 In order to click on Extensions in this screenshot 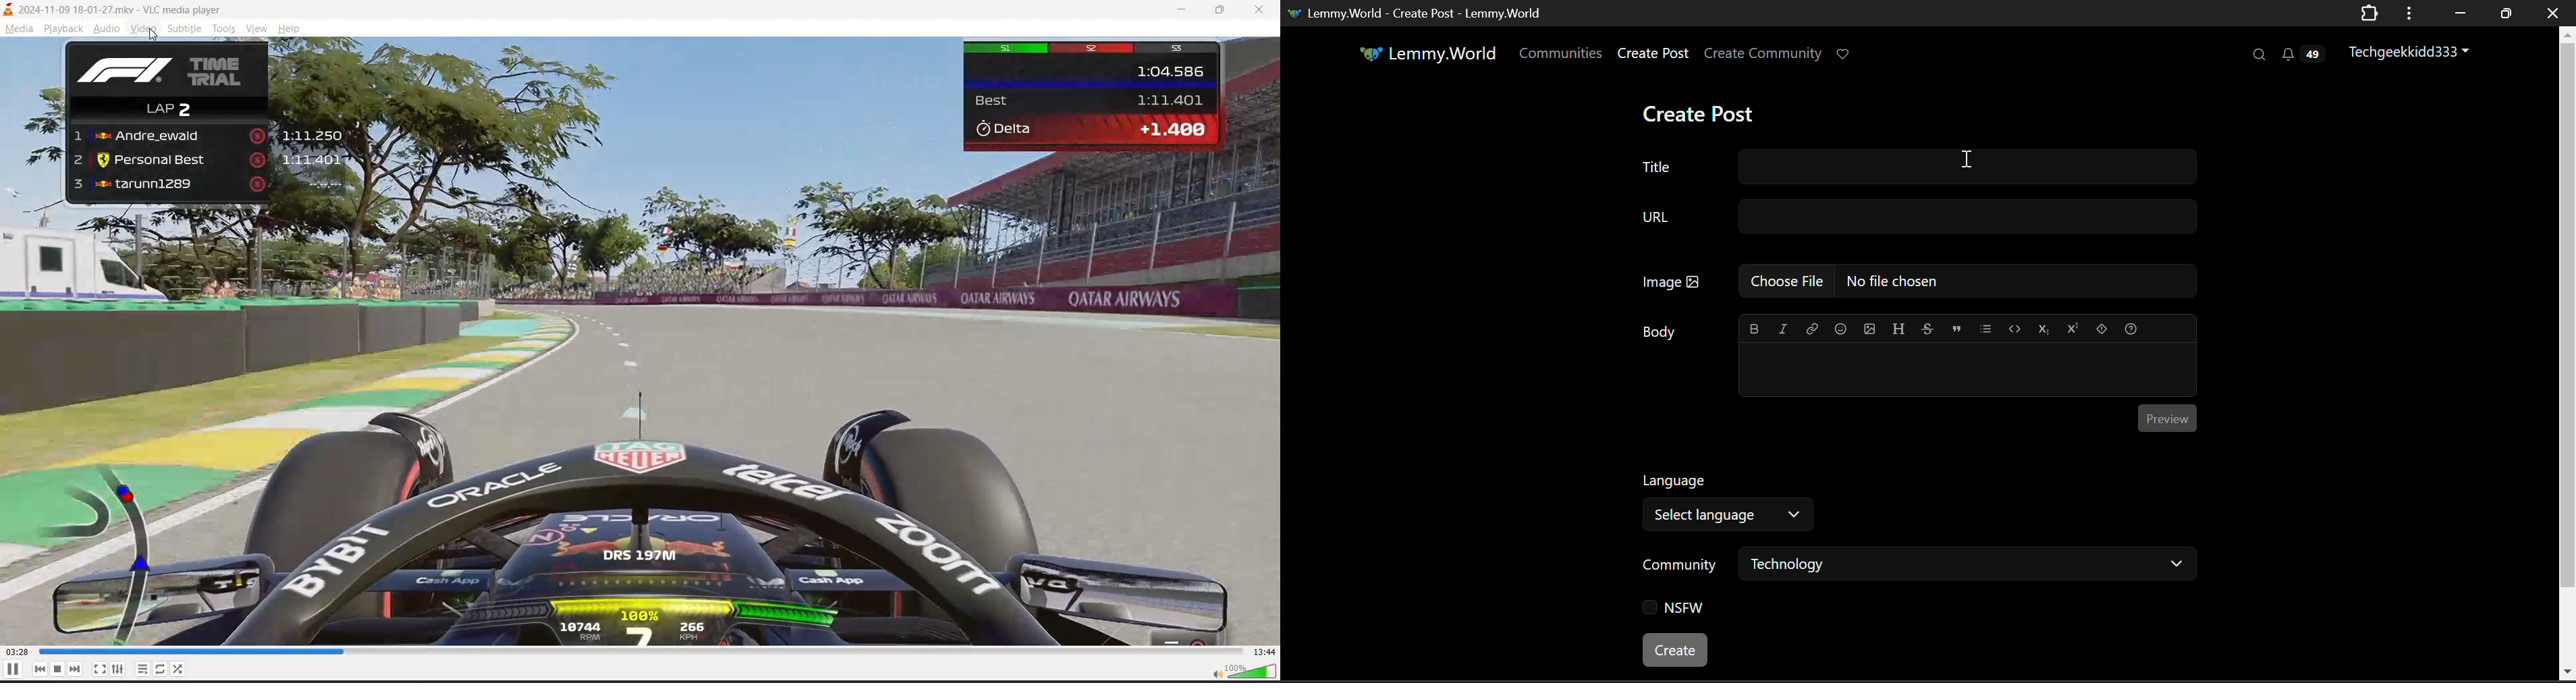, I will do `click(2369, 14)`.